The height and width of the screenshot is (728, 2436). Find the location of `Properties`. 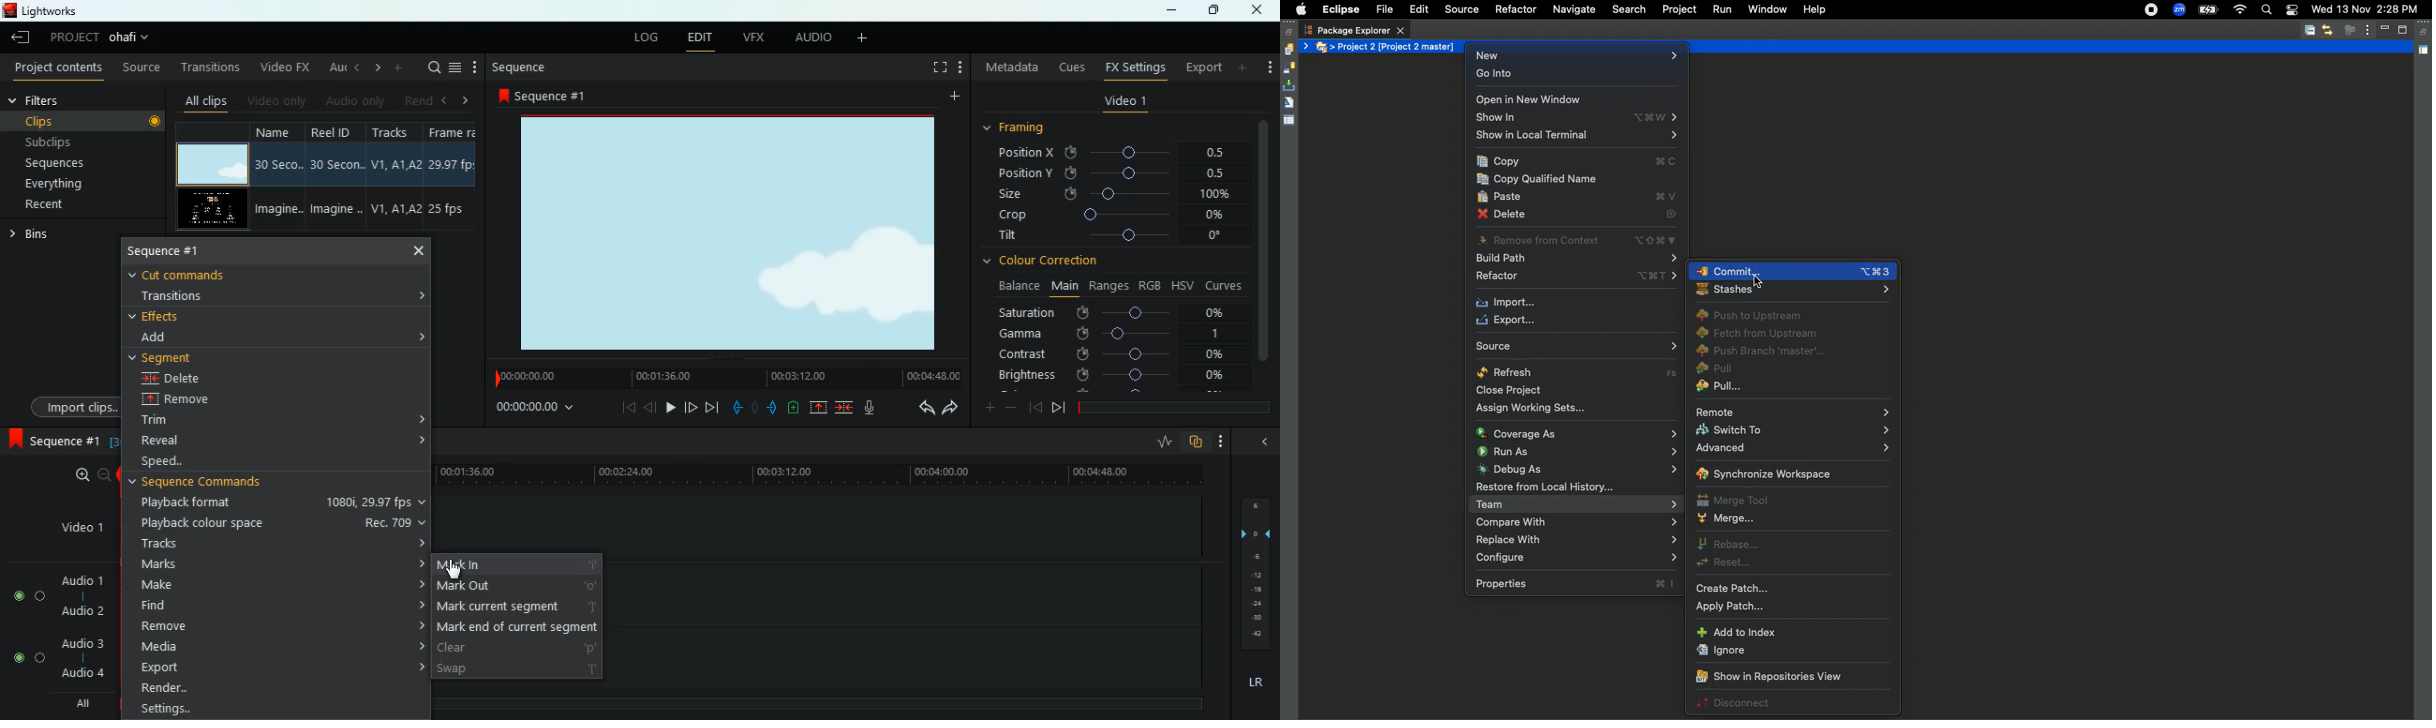

Properties is located at coordinates (1290, 119).